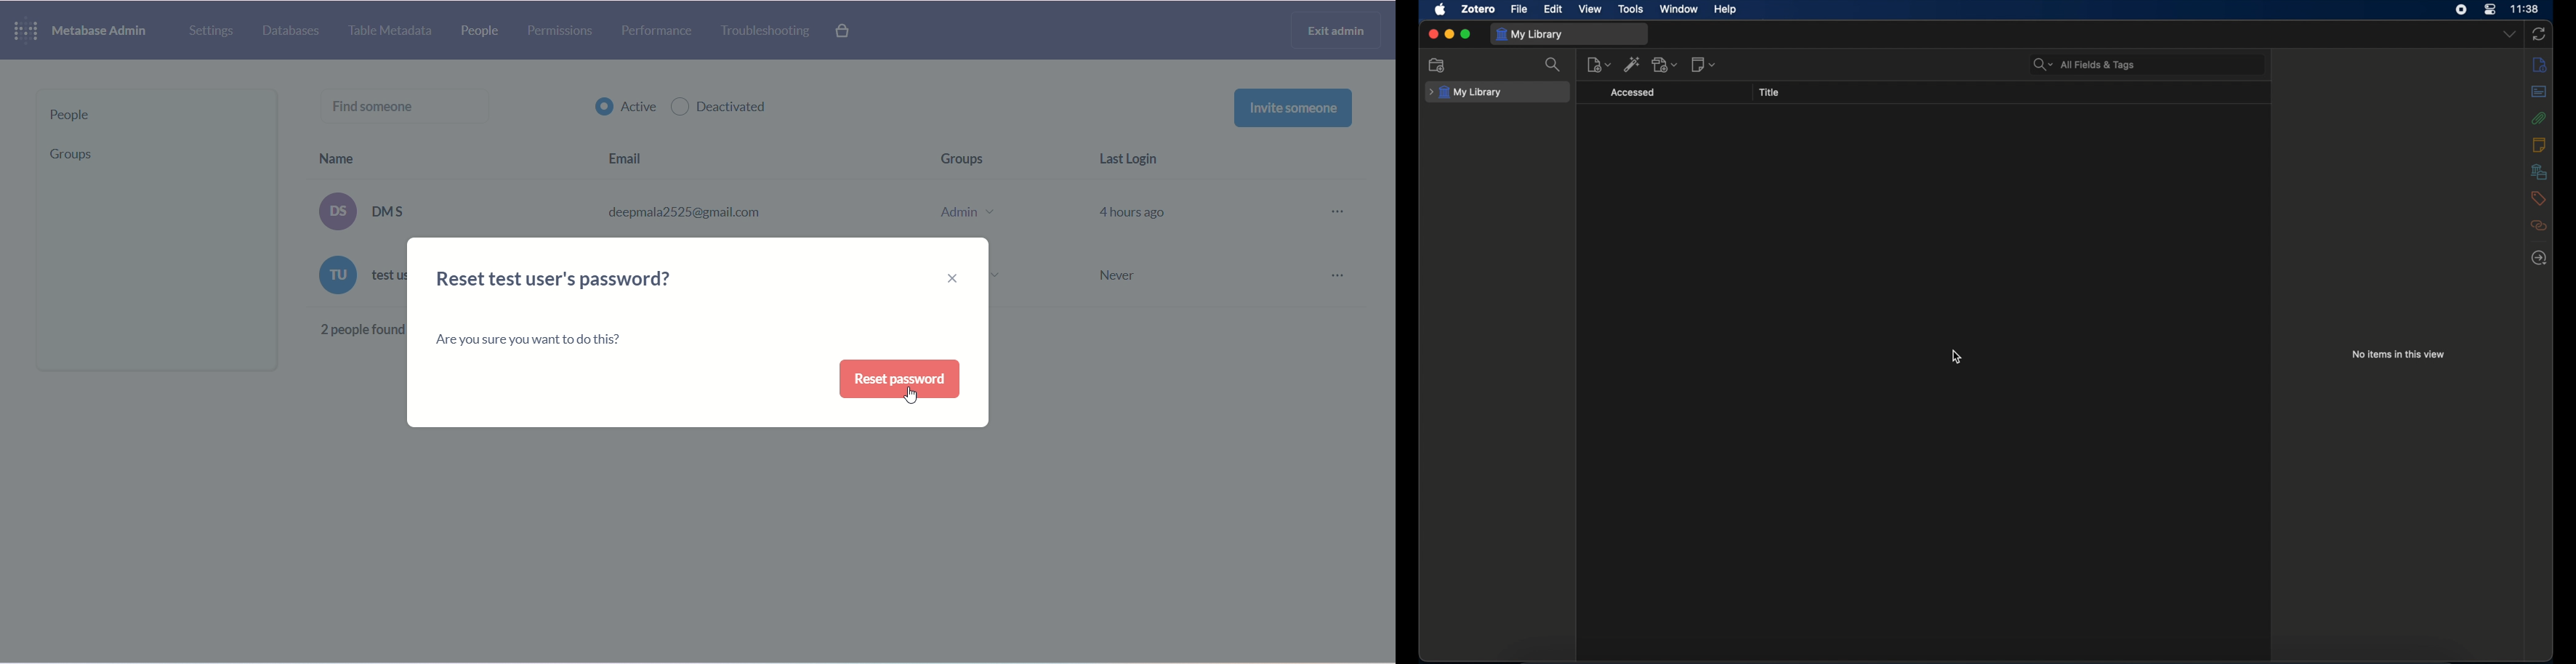  Describe the element at coordinates (1437, 65) in the screenshot. I see `new collection` at that location.